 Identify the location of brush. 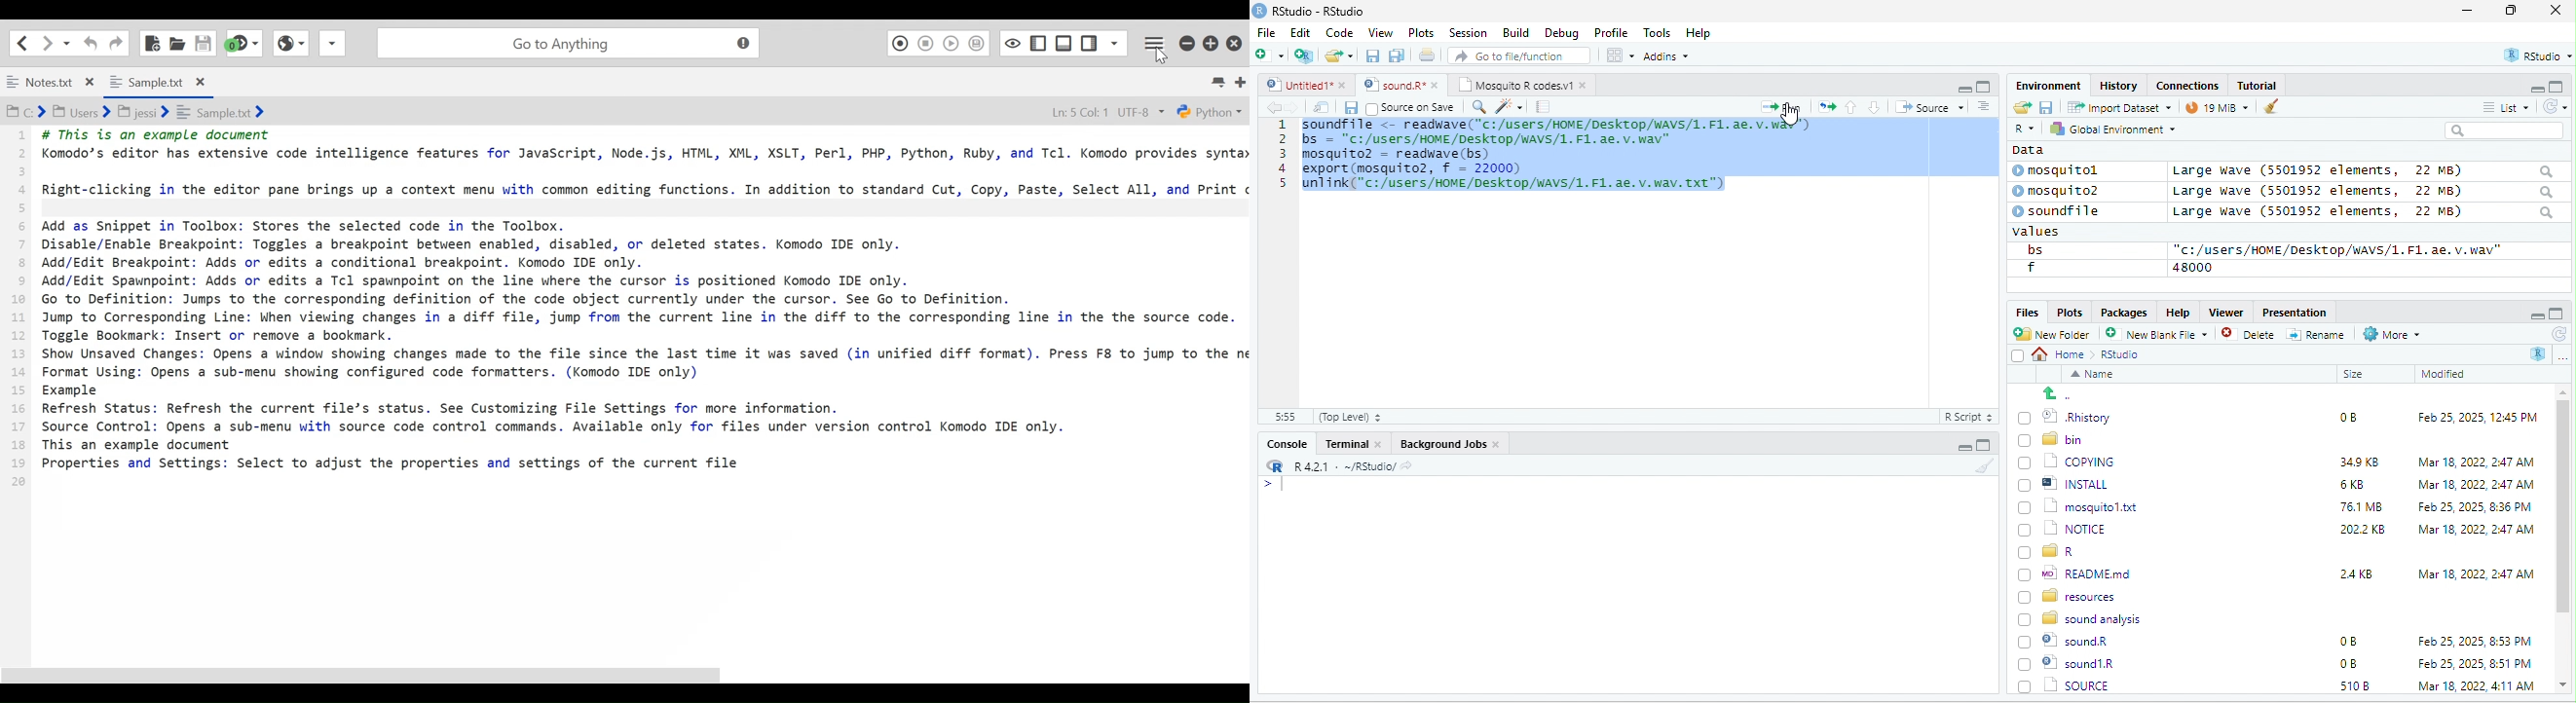
(1987, 466).